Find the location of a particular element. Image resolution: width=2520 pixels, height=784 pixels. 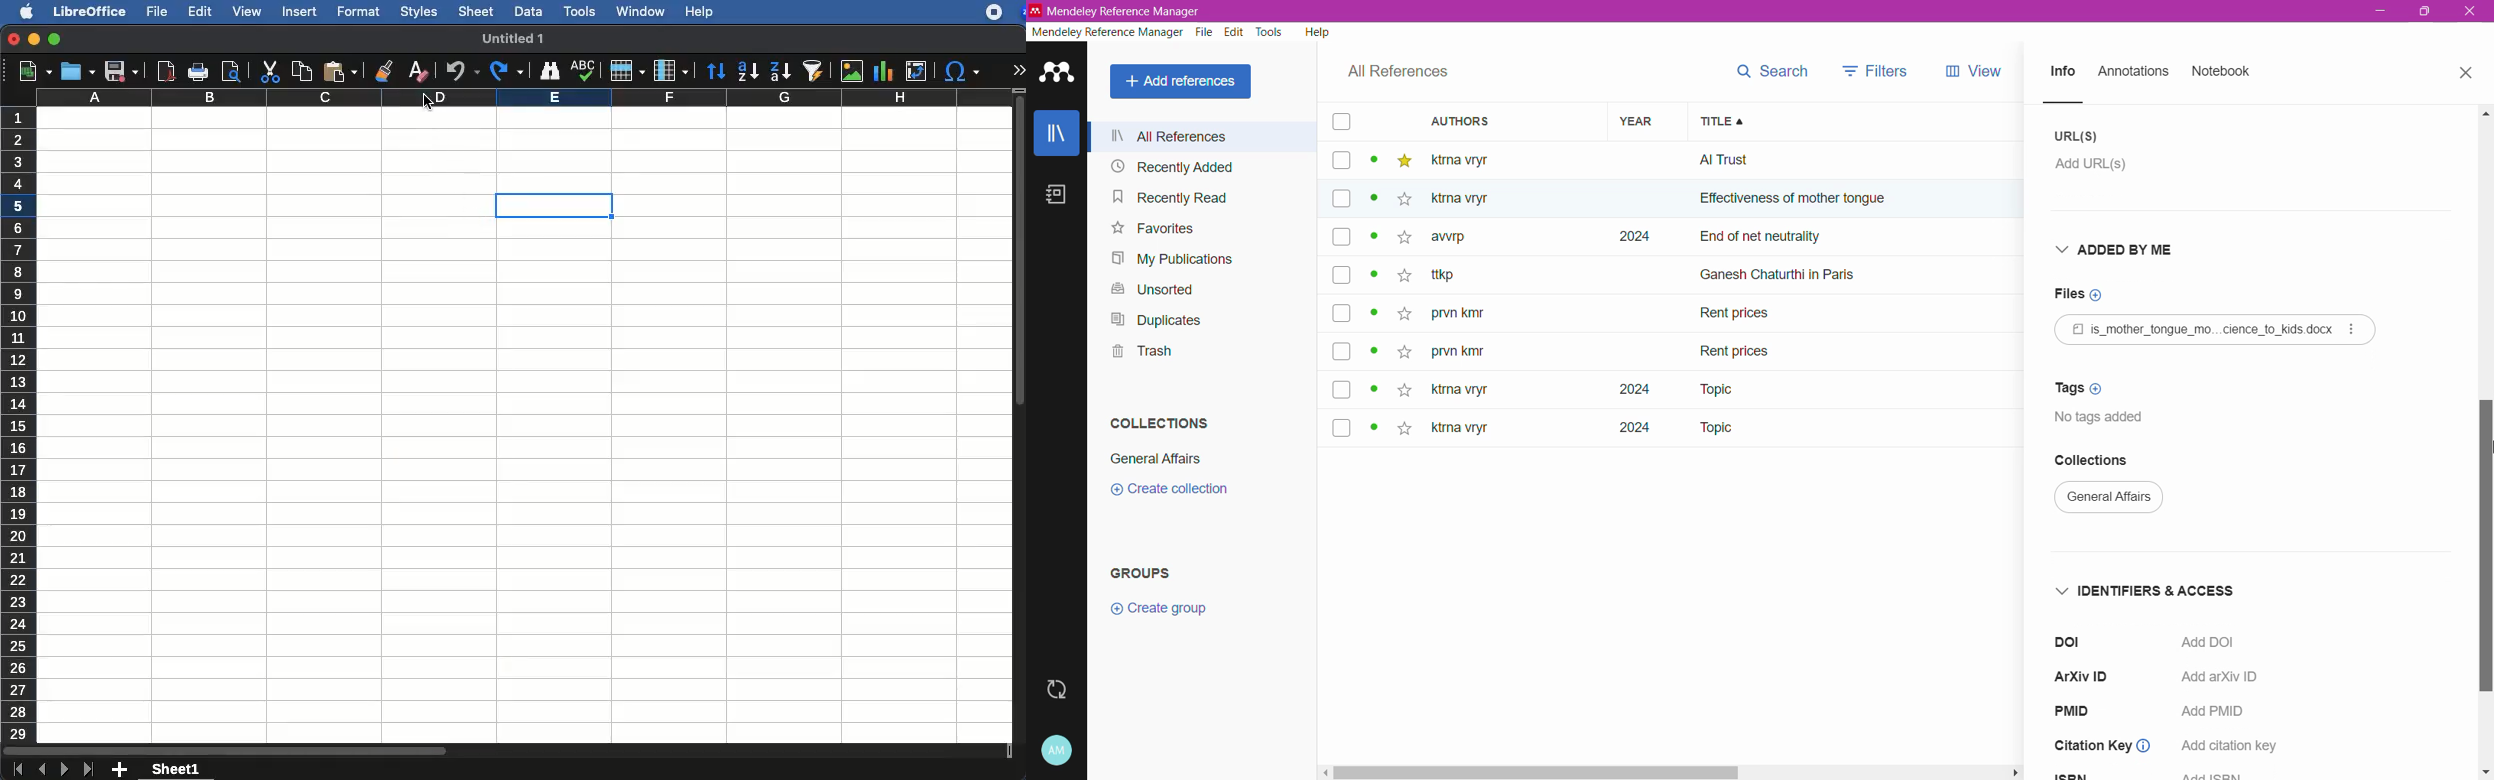

redo is located at coordinates (507, 71).